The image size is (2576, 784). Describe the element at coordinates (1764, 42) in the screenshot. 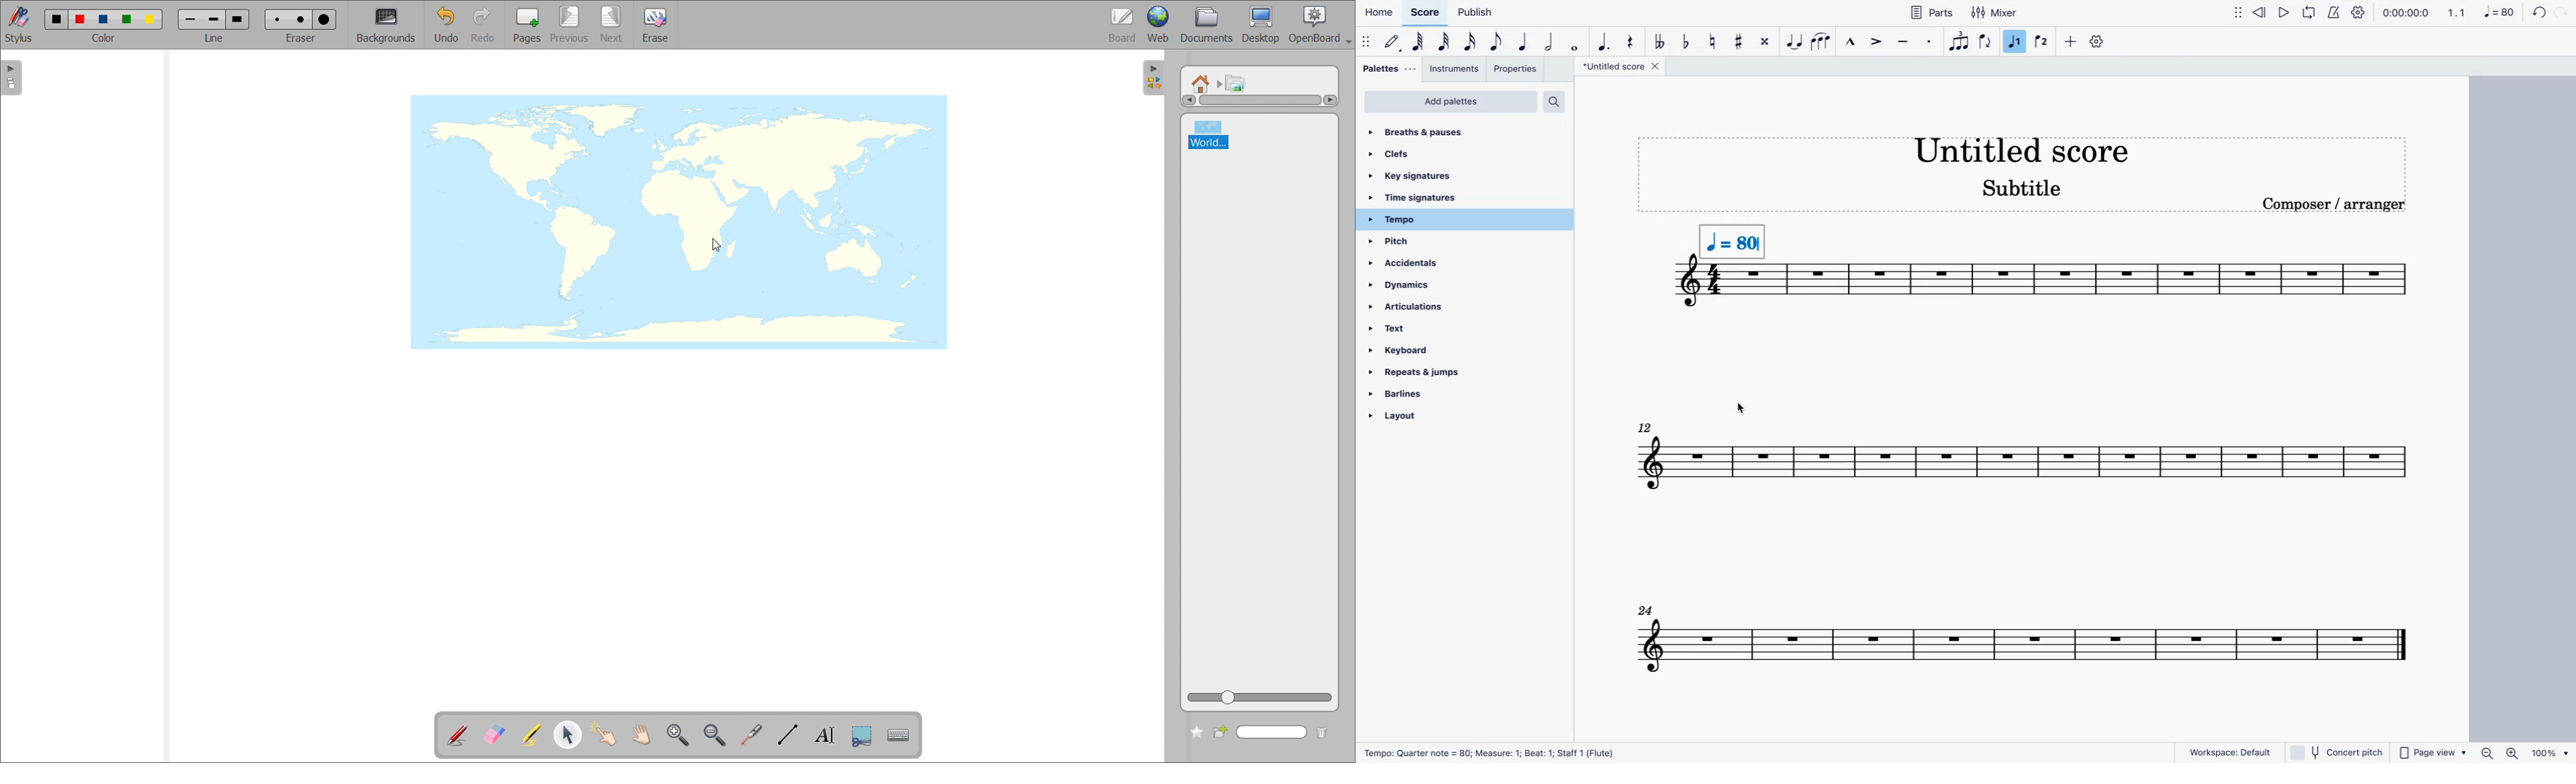

I see `toggle double sharp` at that location.